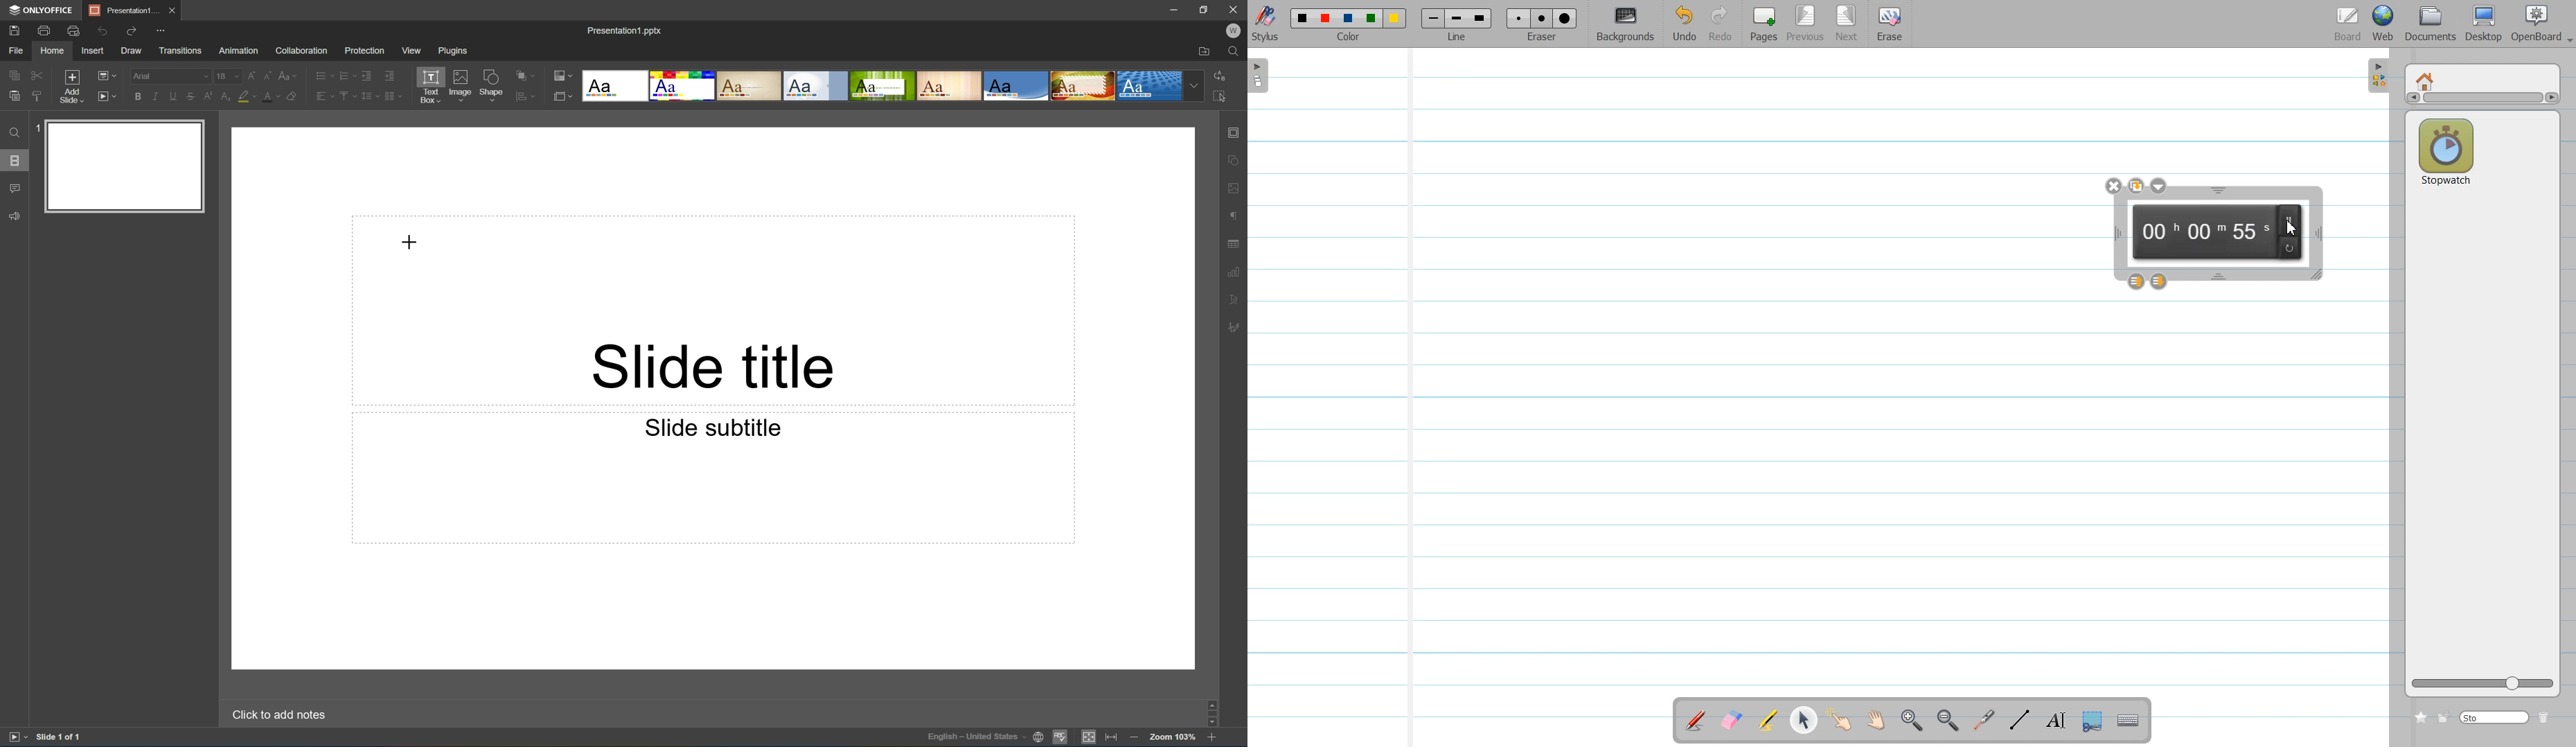 This screenshot has width=2576, height=756. Describe the element at coordinates (1235, 191) in the screenshot. I see `image settings` at that location.